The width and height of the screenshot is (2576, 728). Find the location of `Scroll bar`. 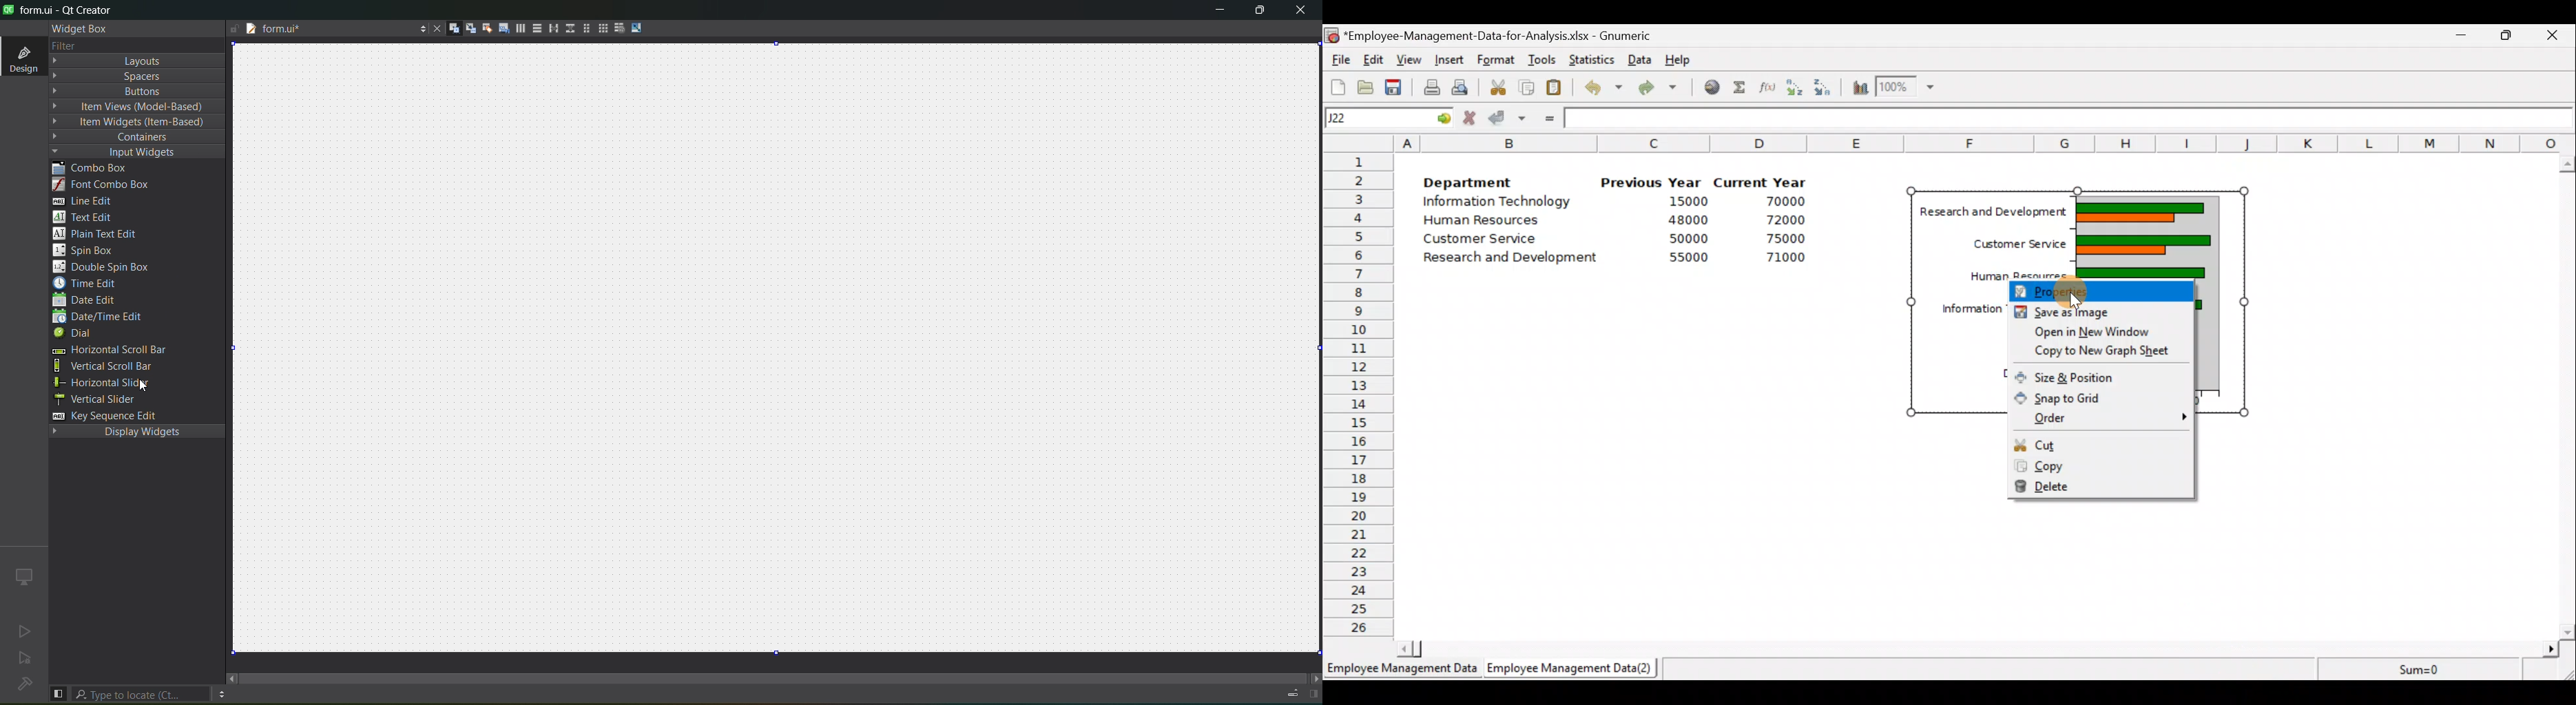

Scroll bar is located at coordinates (2561, 393).